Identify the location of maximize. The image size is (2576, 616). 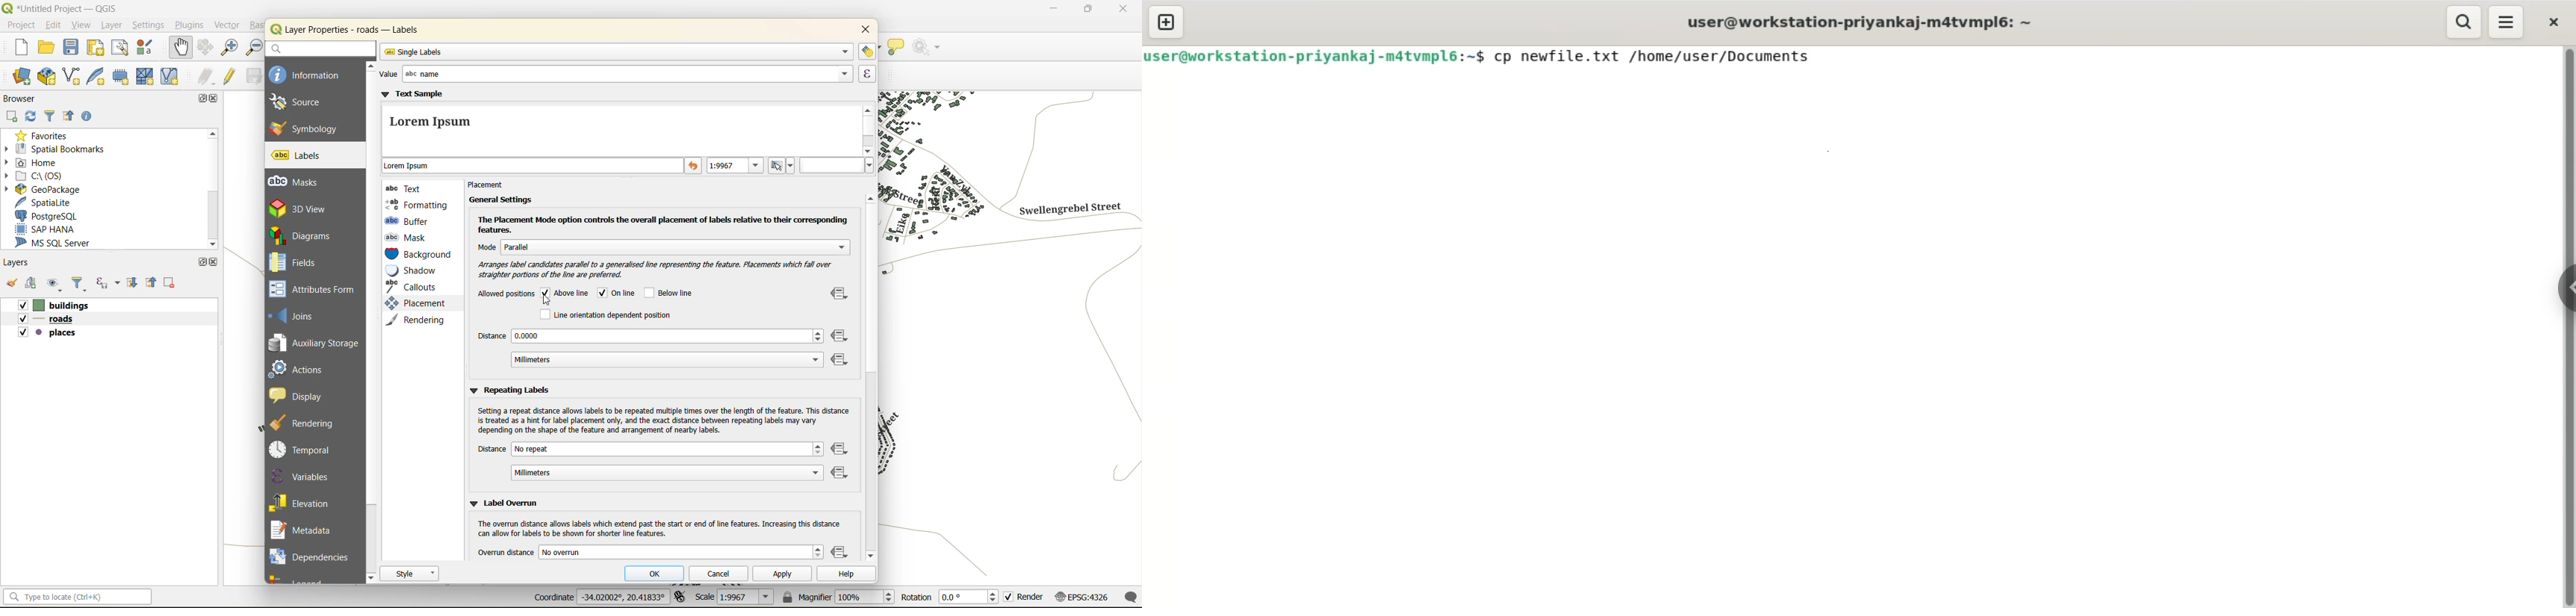
(203, 100).